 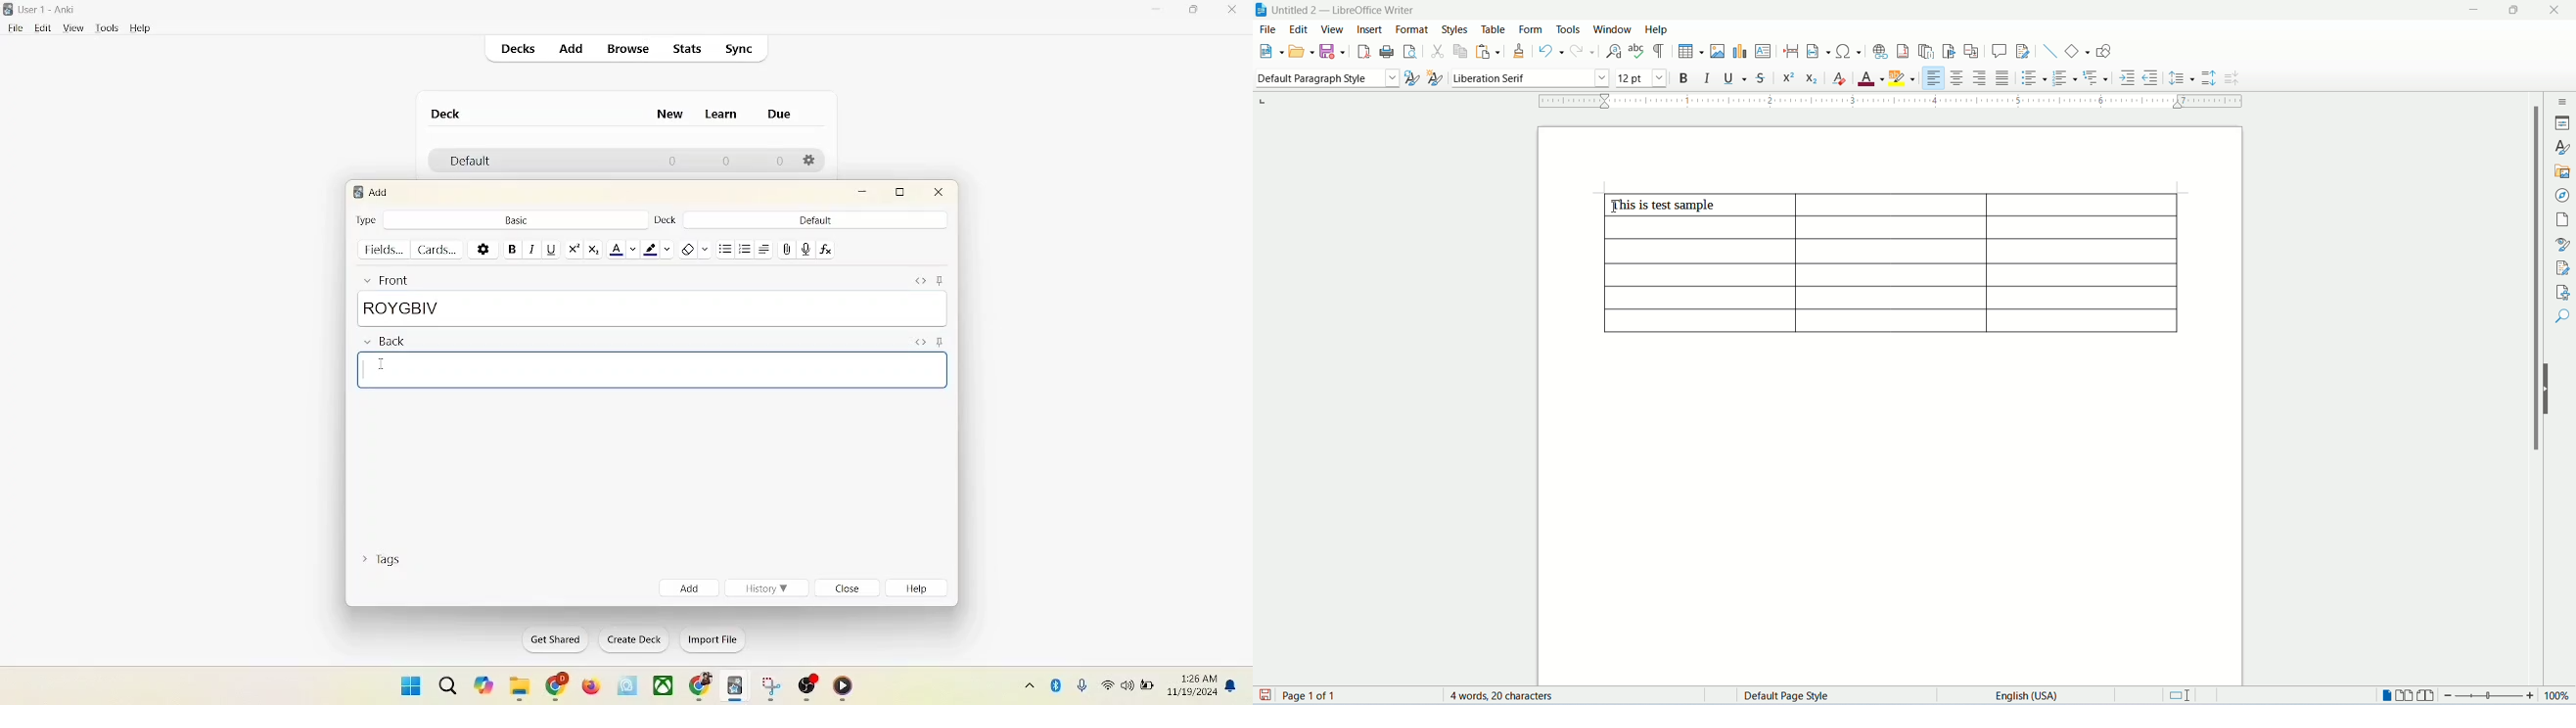 What do you see at coordinates (1388, 52) in the screenshot?
I see `print` at bounding box center [1388, 52].